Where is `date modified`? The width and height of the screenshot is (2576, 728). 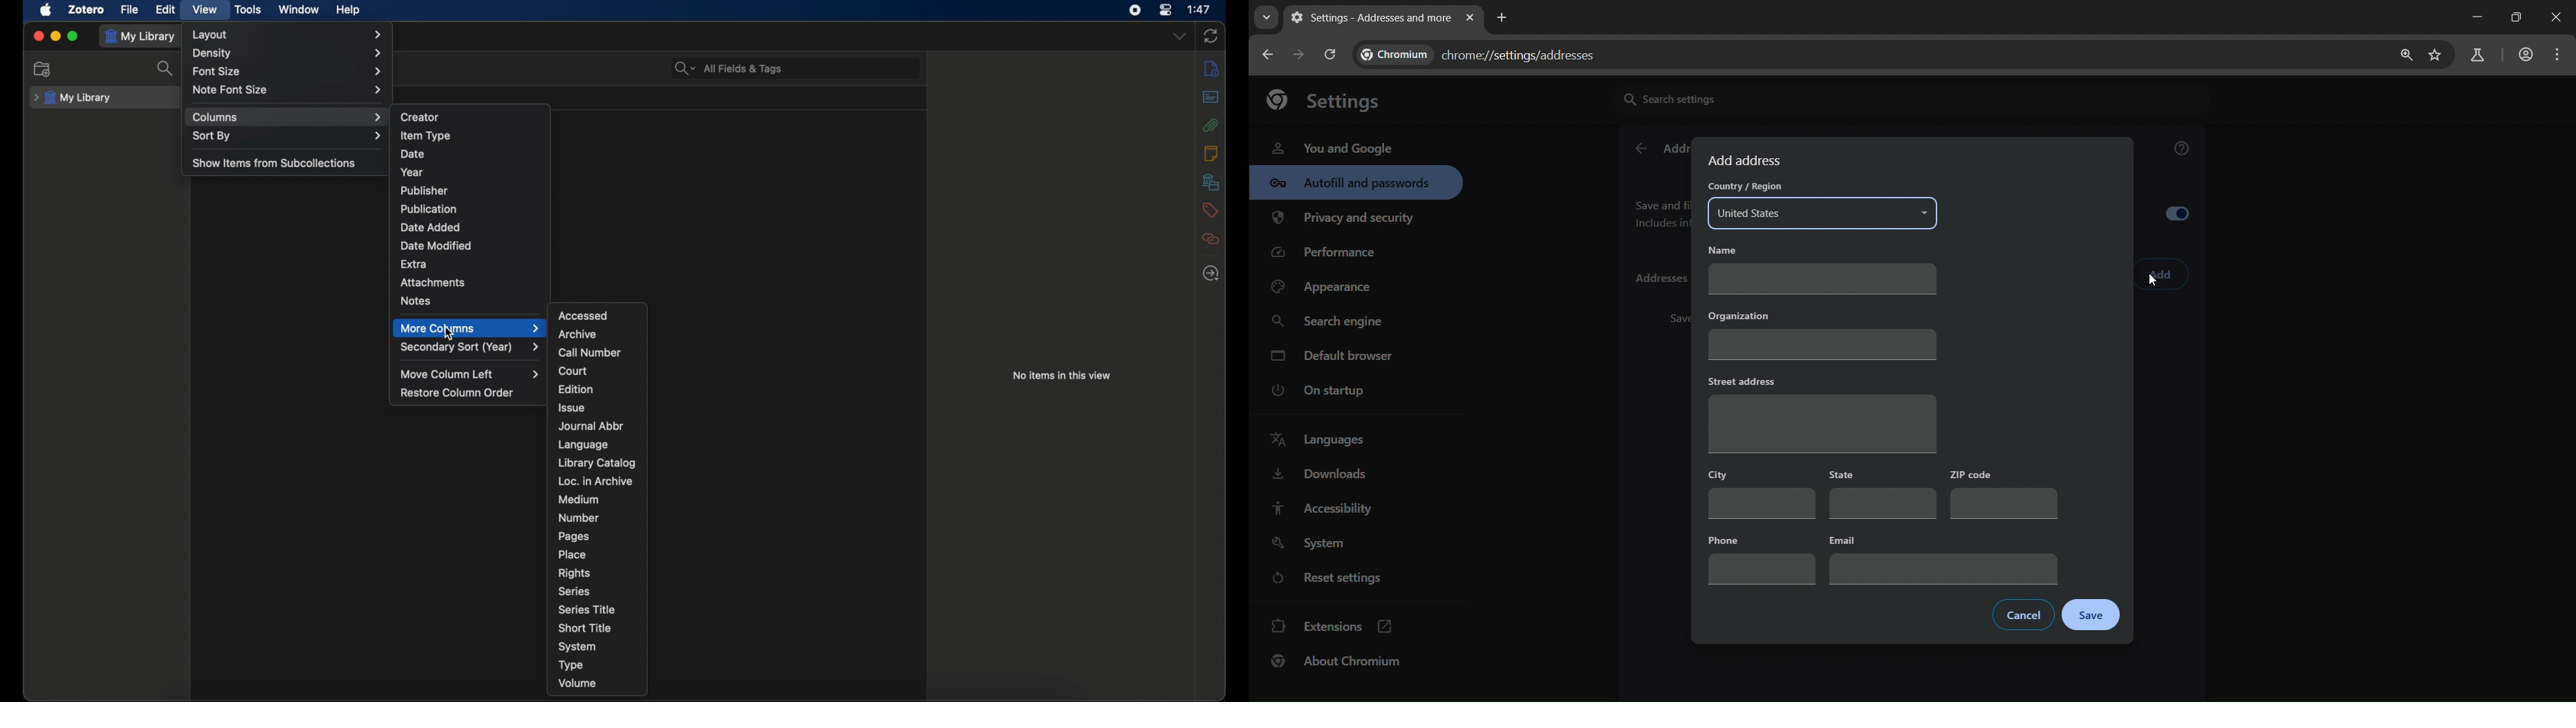 date modified is located at coordinates (438, 245).